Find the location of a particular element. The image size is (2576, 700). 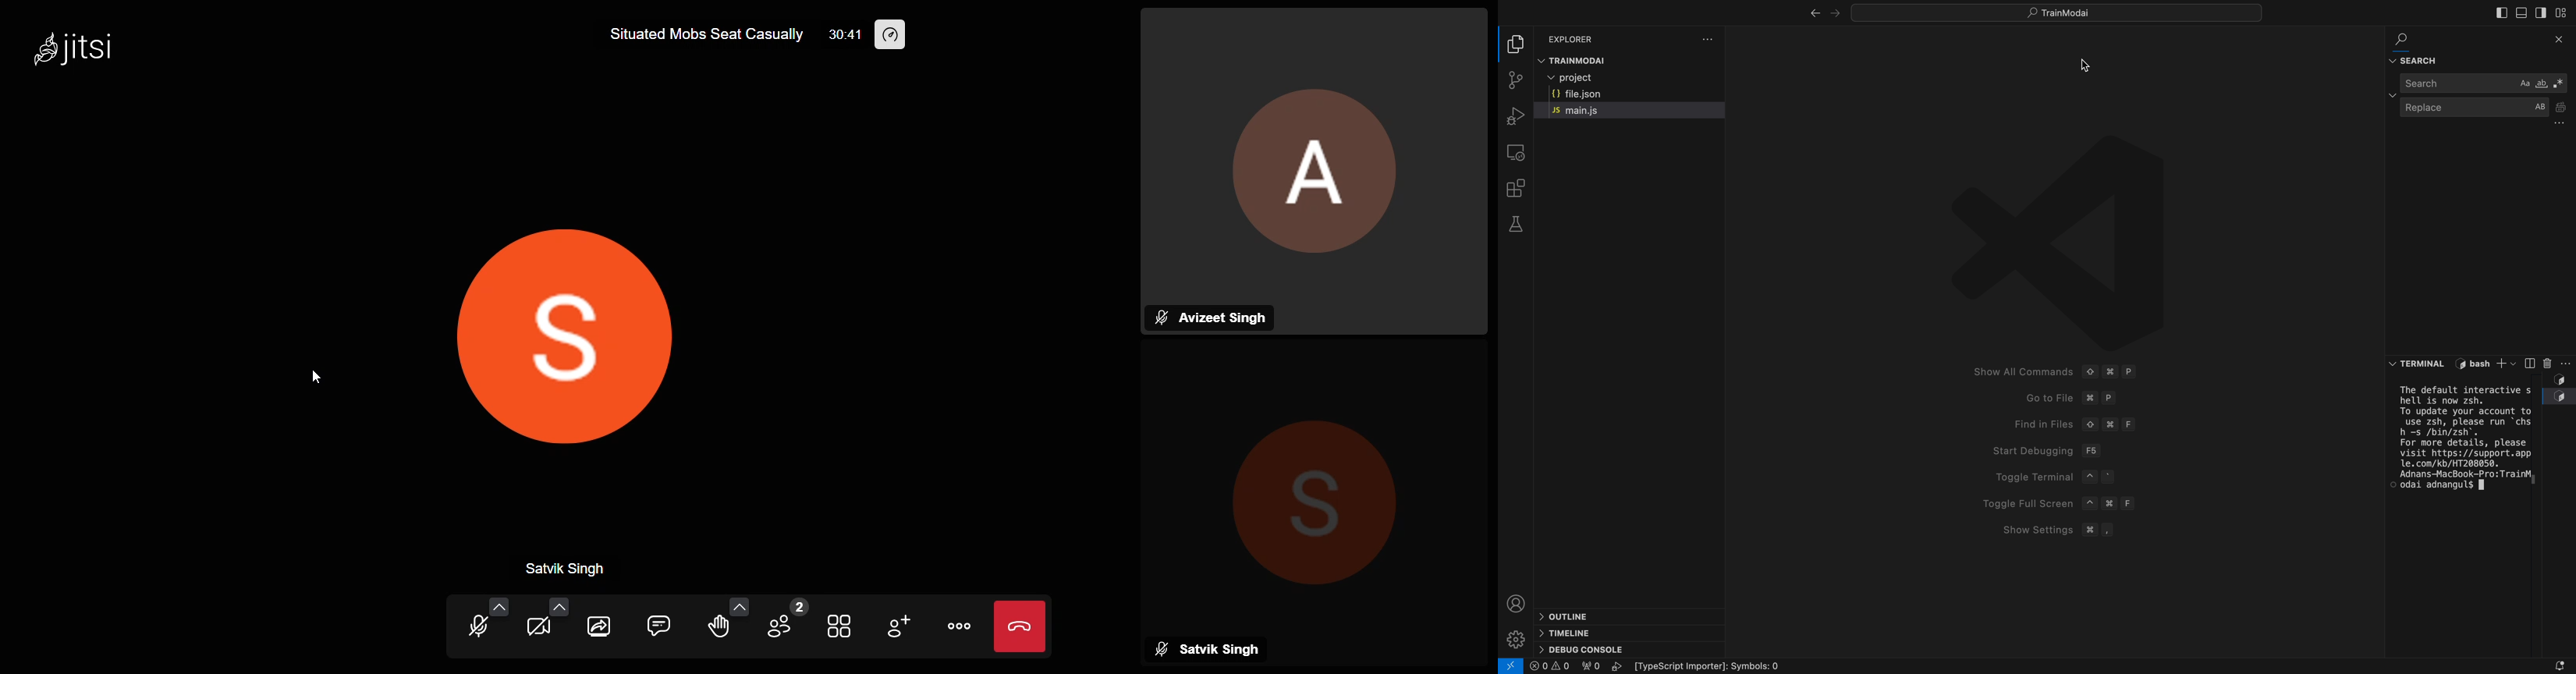

Go to file is located at coordinates (2116, 399).